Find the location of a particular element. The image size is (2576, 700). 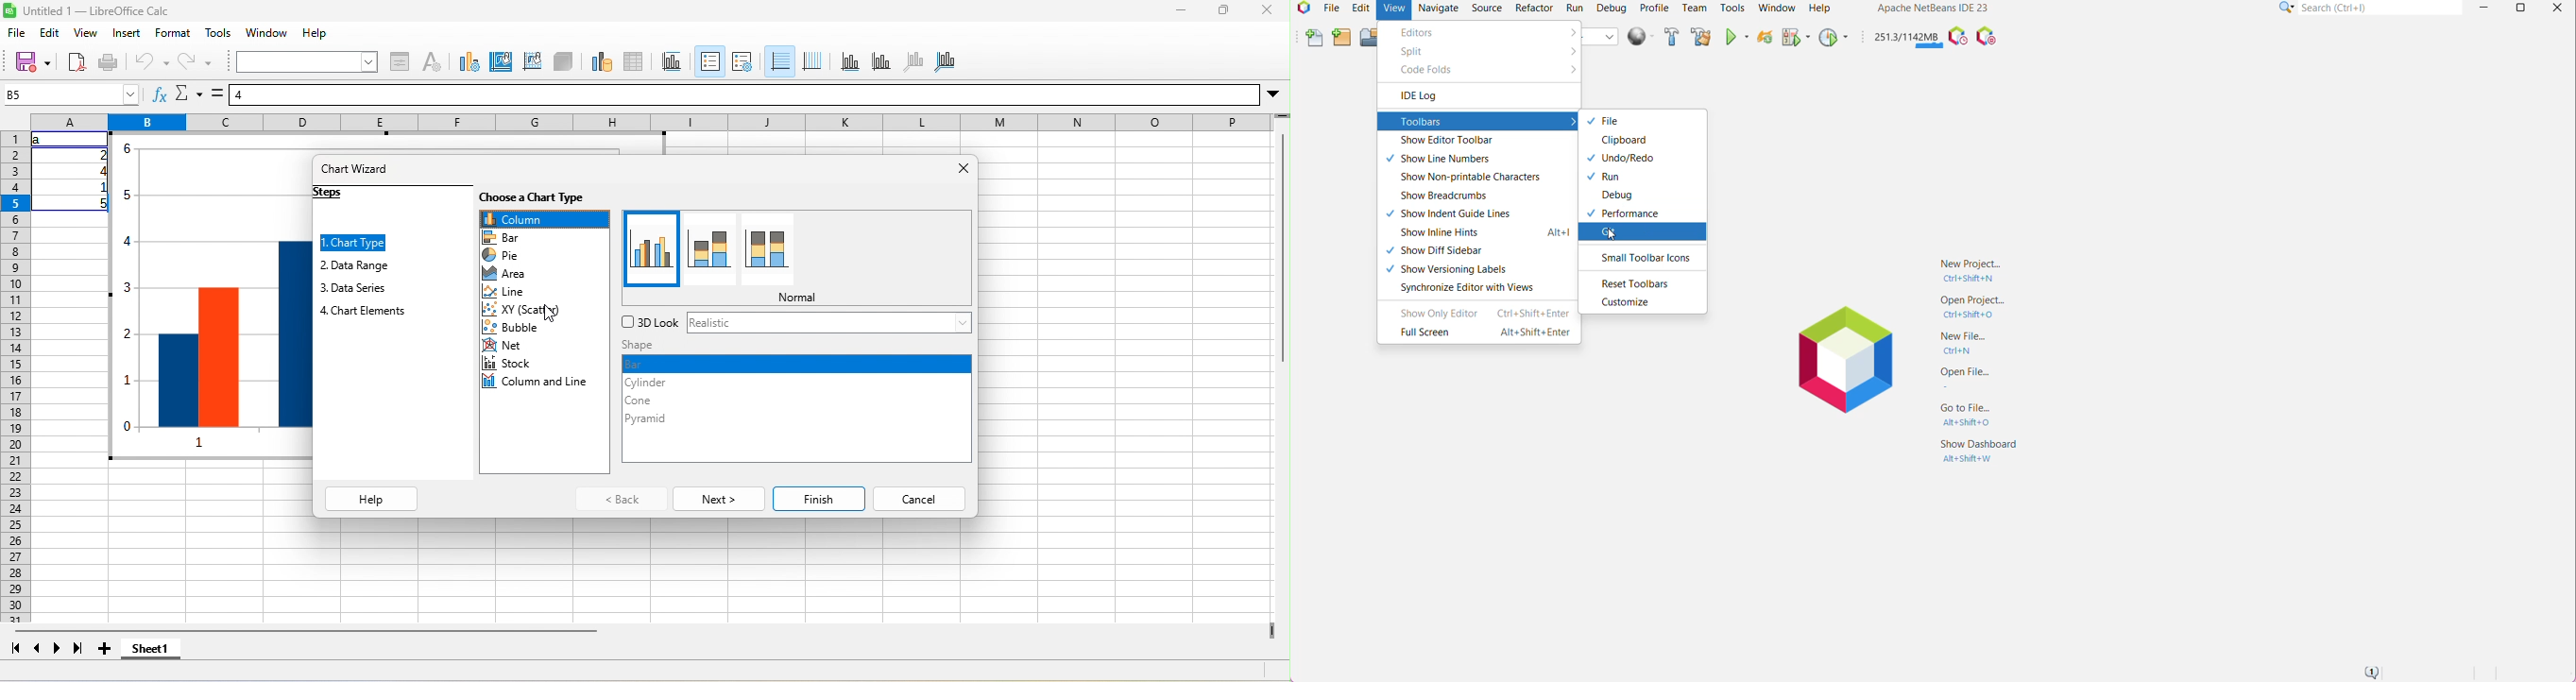

chart element is located at coordinates (364, 311).